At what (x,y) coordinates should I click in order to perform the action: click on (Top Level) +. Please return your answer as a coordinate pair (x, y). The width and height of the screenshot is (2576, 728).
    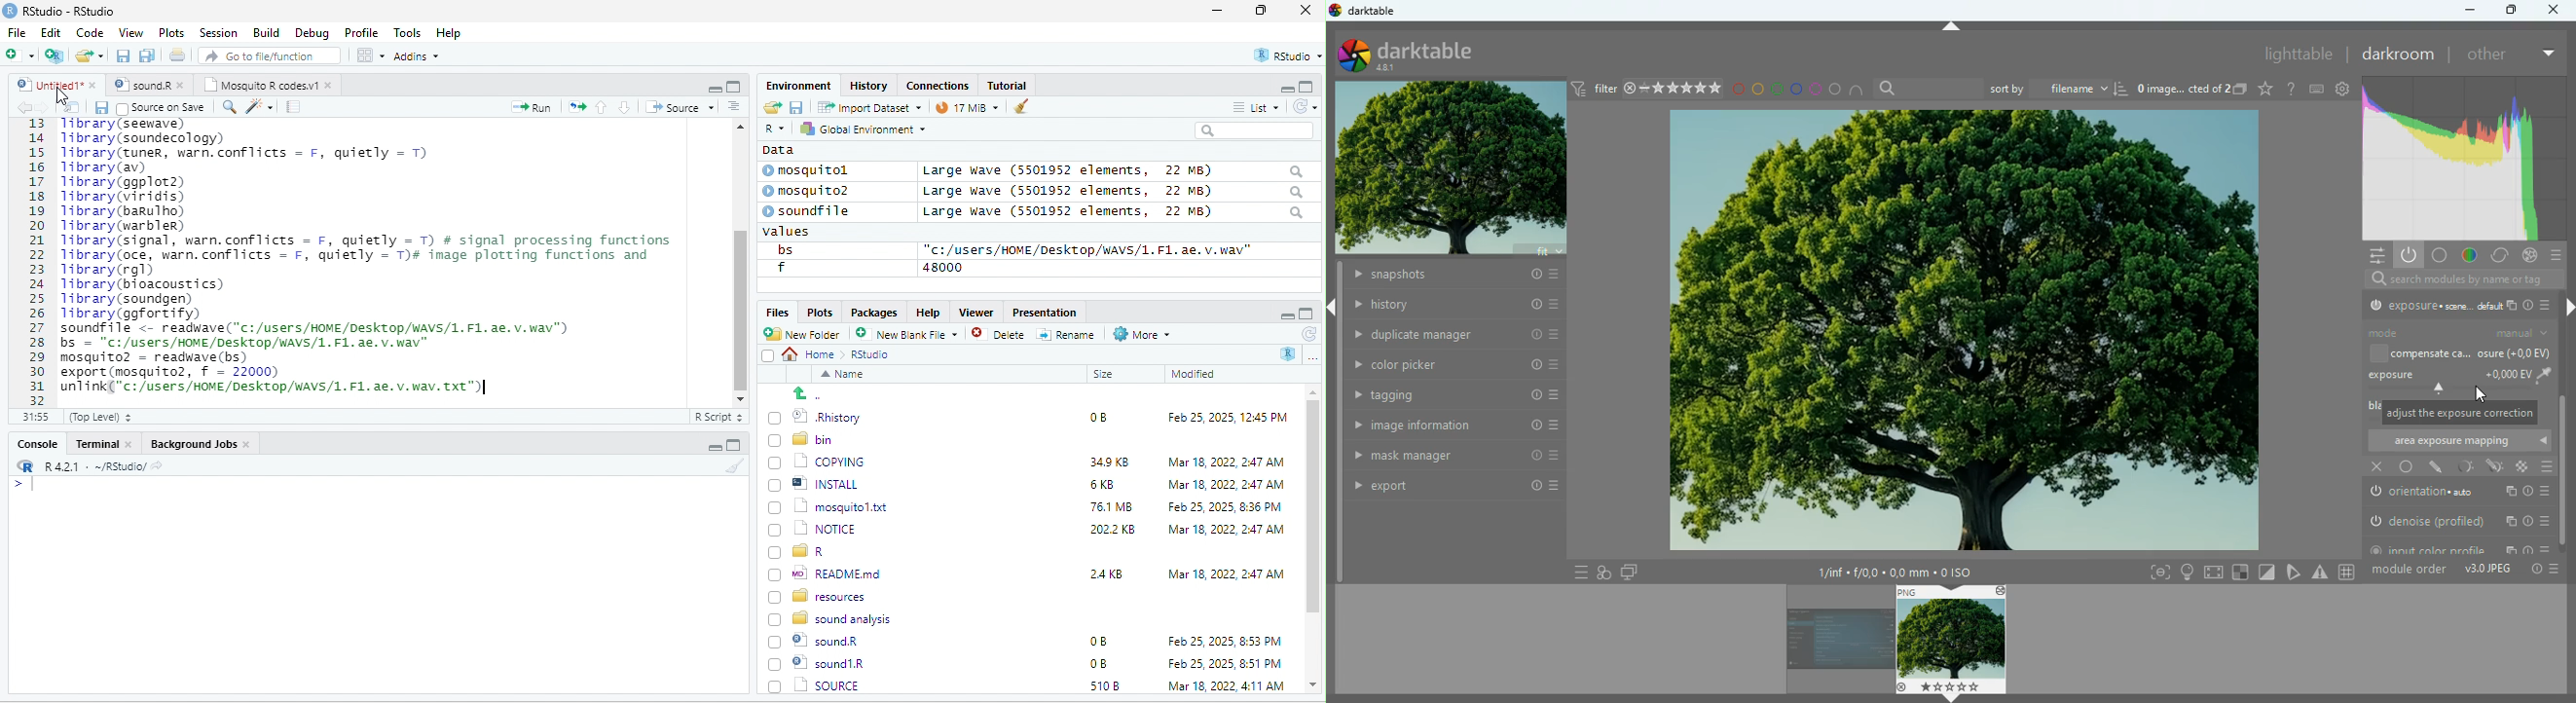
    Looking at the image, I should click on (100, 417).